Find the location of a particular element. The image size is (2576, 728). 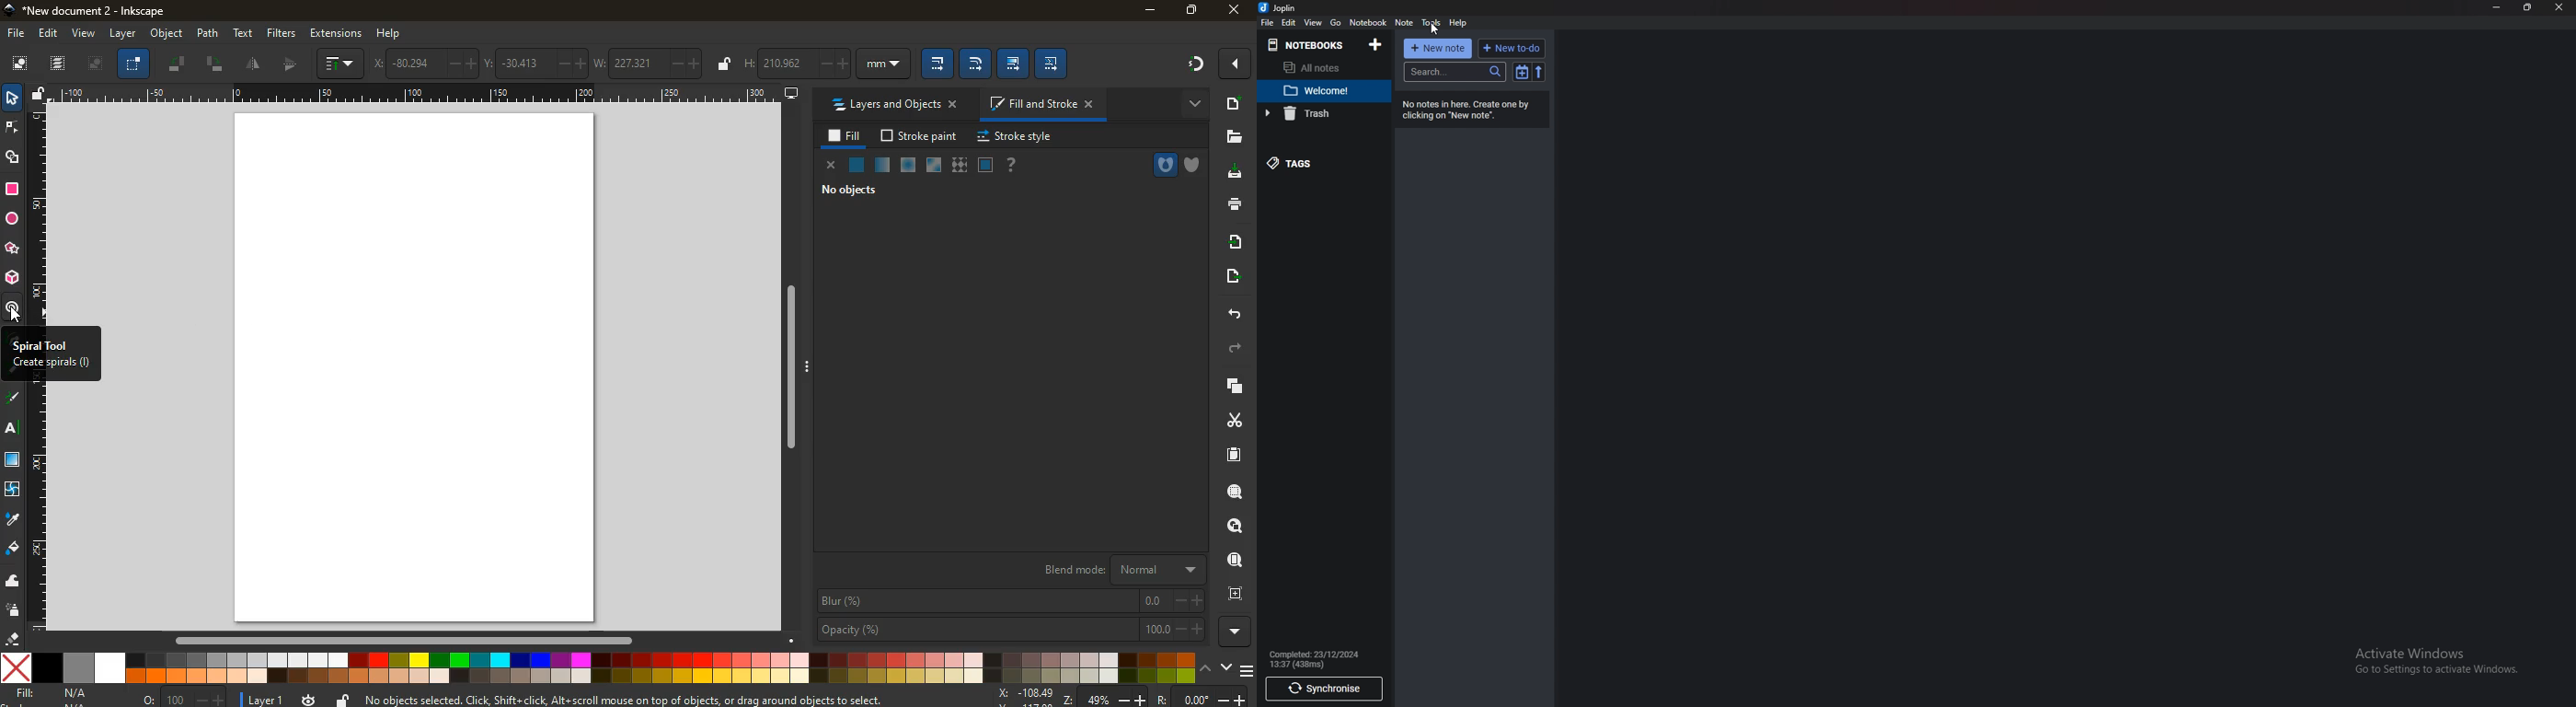

eraser is located at coordinates (12, 640).